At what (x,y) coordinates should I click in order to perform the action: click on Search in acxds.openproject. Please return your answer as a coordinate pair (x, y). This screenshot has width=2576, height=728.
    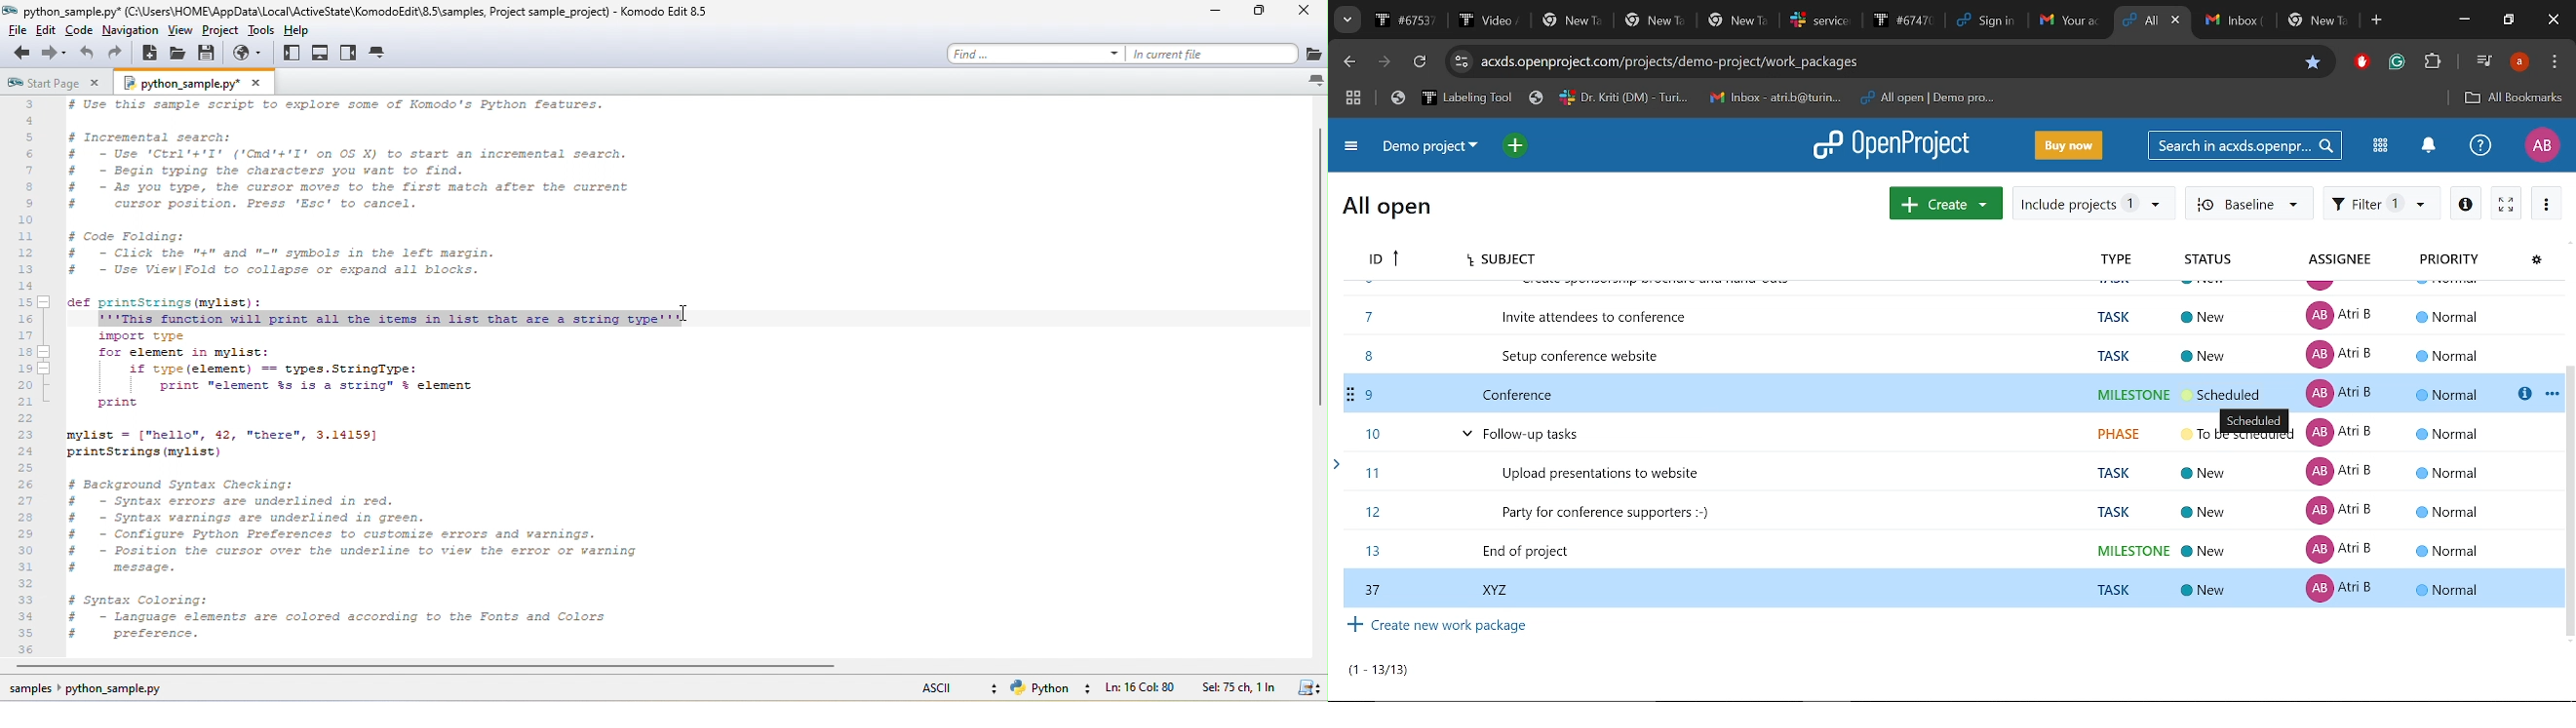
    Looking at the image, I should click on (2246, 144).